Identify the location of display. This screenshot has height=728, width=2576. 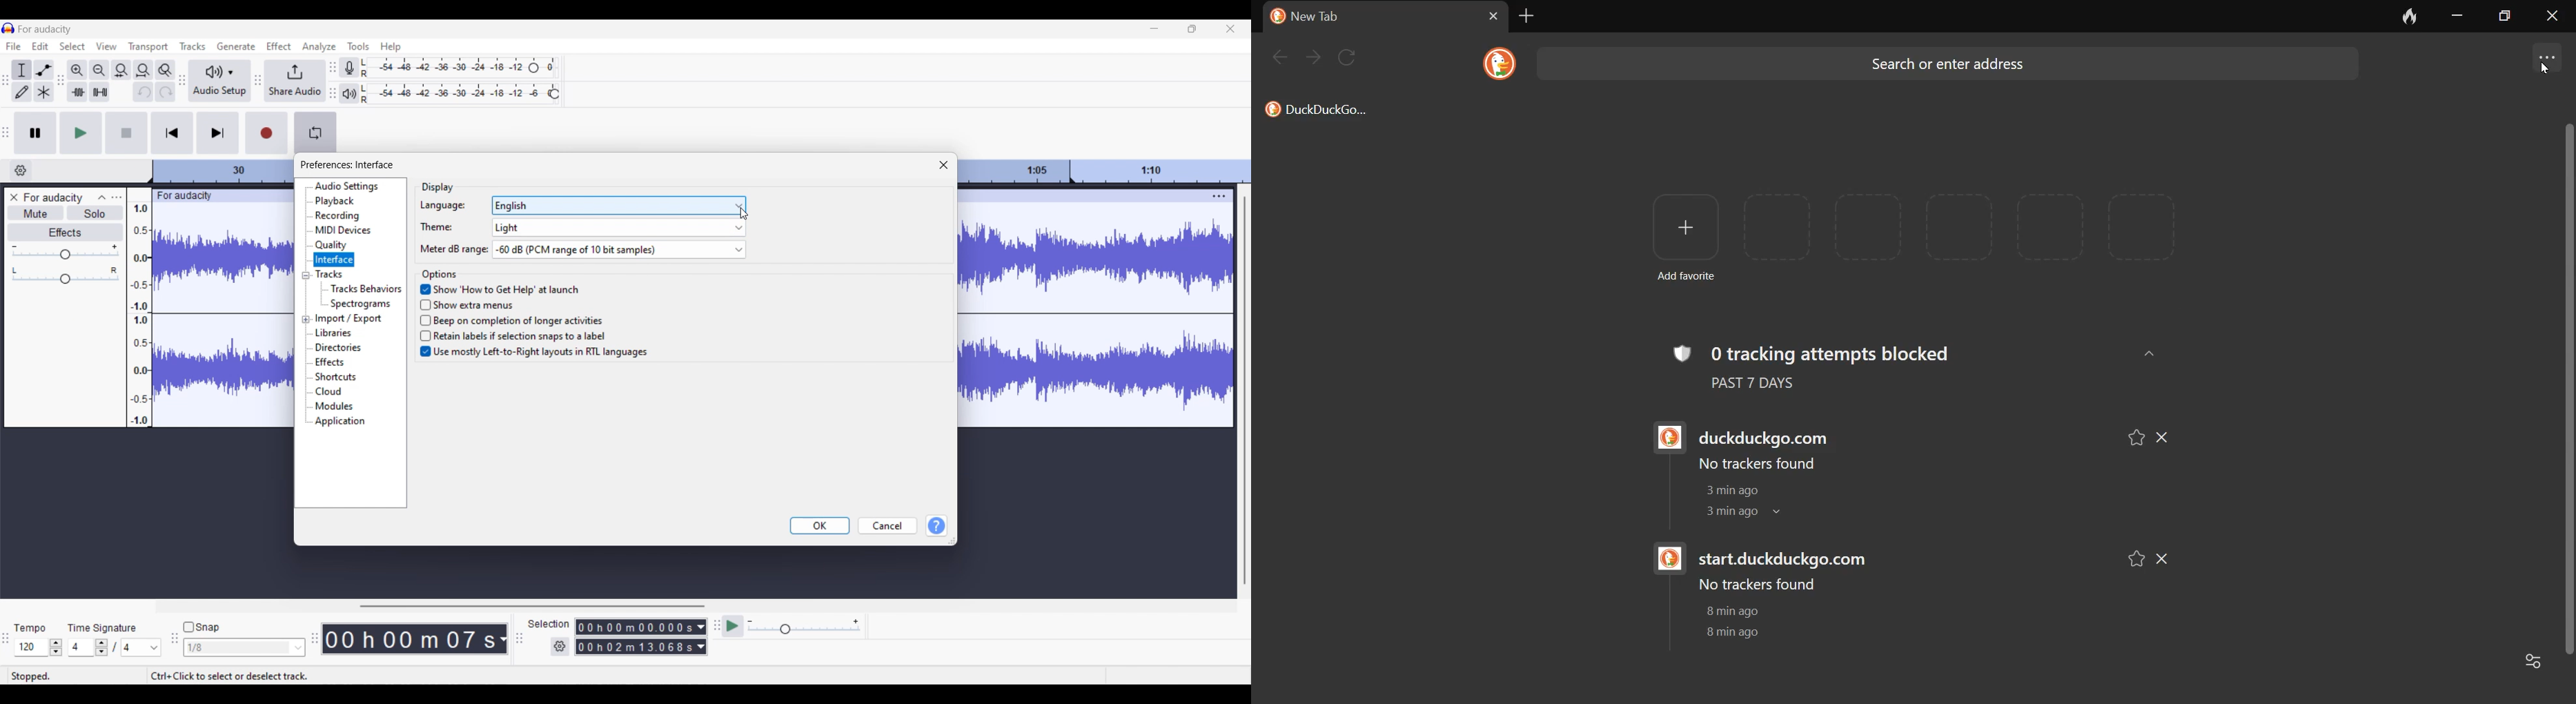
(432, 184).